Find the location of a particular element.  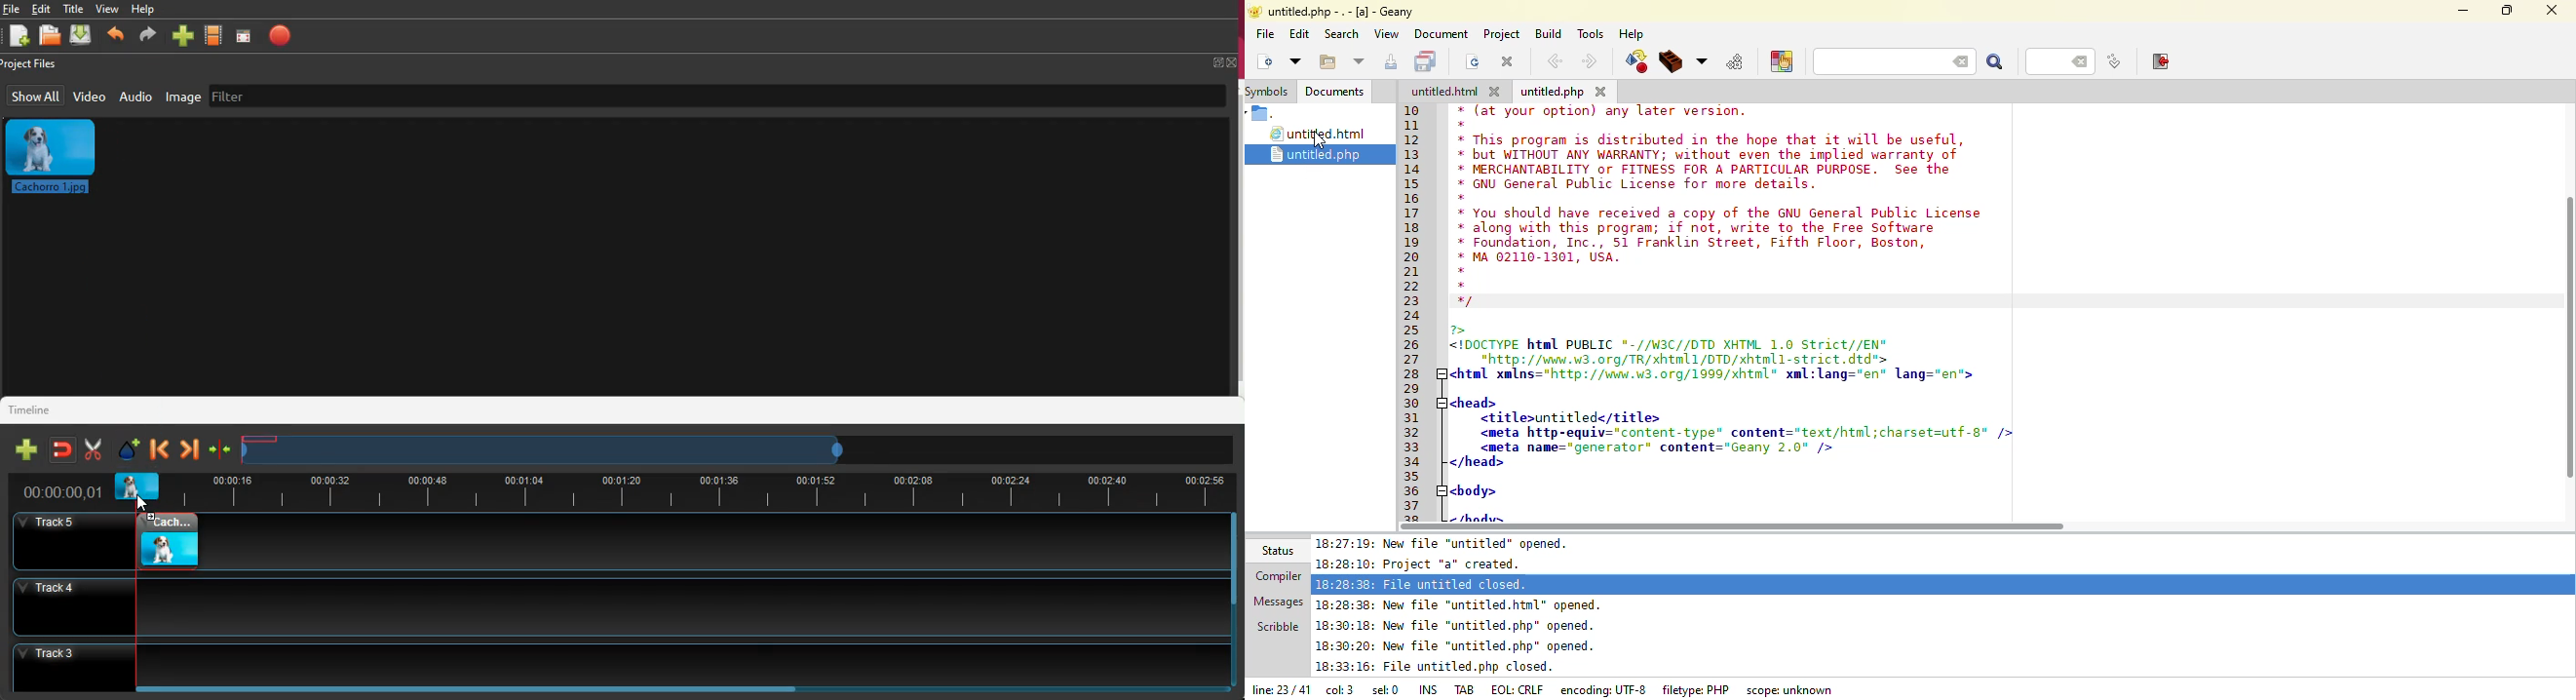

. is located at coordinates (1261, 114).